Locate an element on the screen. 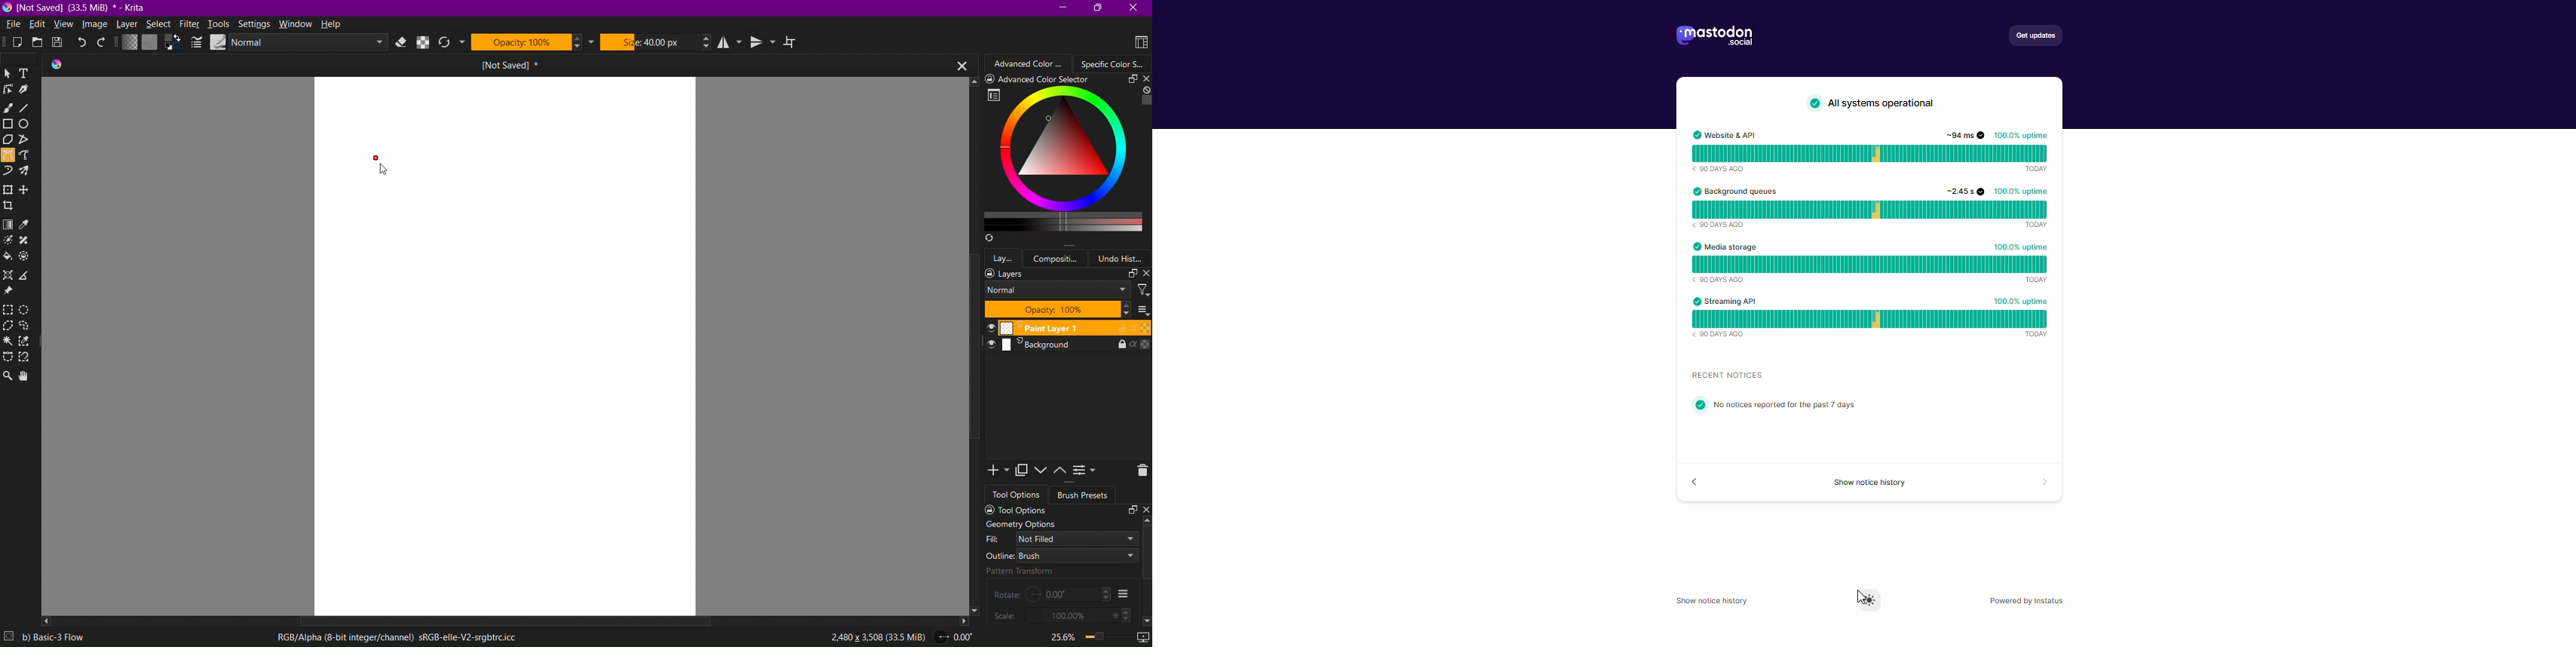  Save is located at coordinates (59, 44).